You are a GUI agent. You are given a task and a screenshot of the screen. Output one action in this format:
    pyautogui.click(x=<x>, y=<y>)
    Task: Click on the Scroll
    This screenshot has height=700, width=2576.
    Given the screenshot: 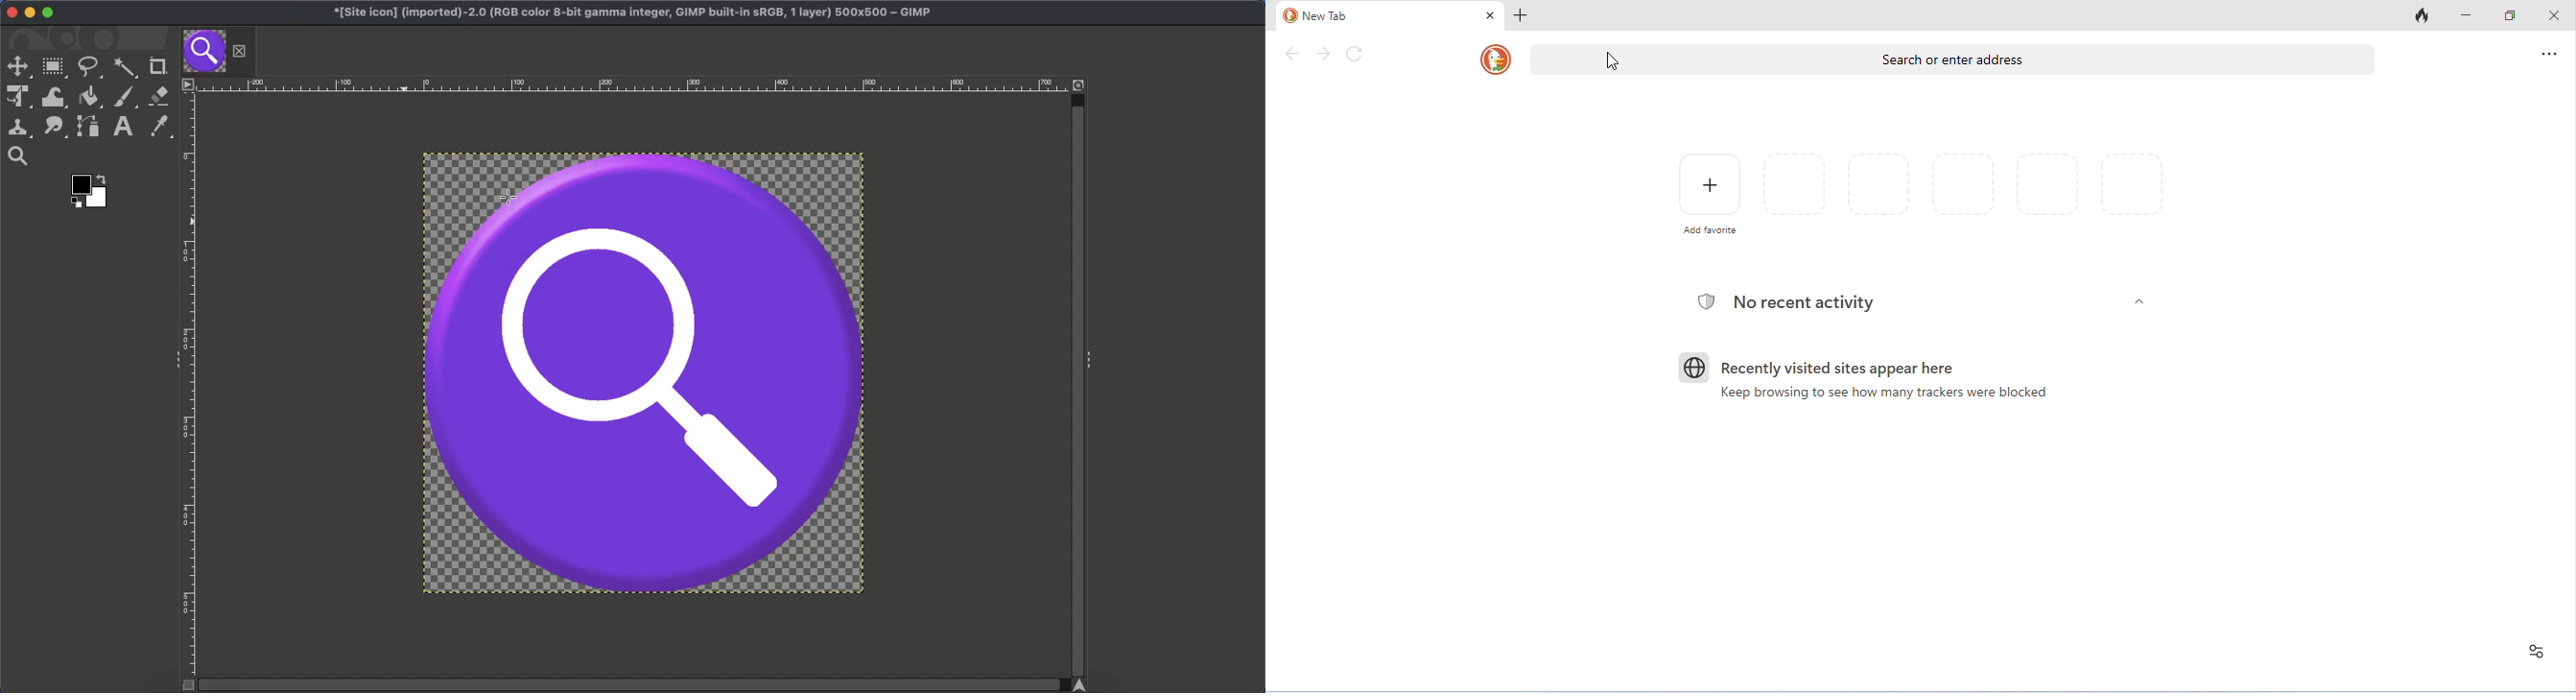 What is the action you would take?
    pyautogui.click(x=636, y=685)
    